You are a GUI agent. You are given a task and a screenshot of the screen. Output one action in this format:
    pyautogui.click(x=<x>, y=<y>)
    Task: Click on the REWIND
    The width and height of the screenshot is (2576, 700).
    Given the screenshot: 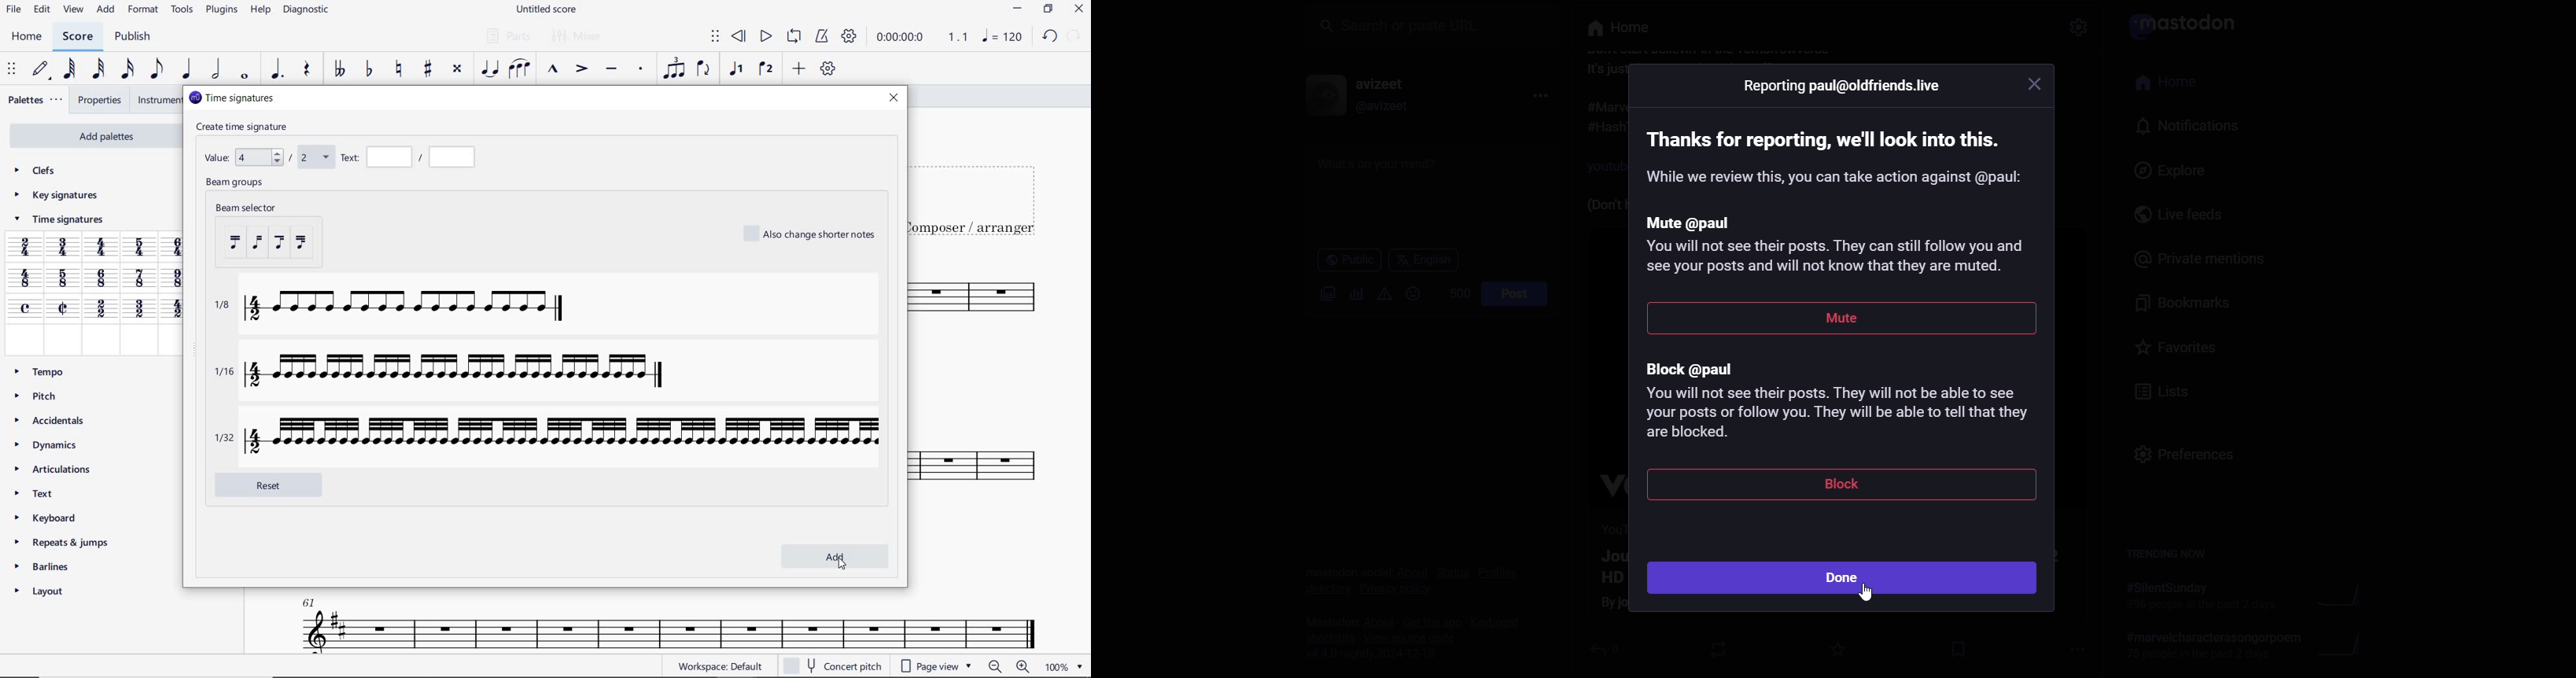 What is the action you would take?
    pyautogui.click(x=738, y=36)
    